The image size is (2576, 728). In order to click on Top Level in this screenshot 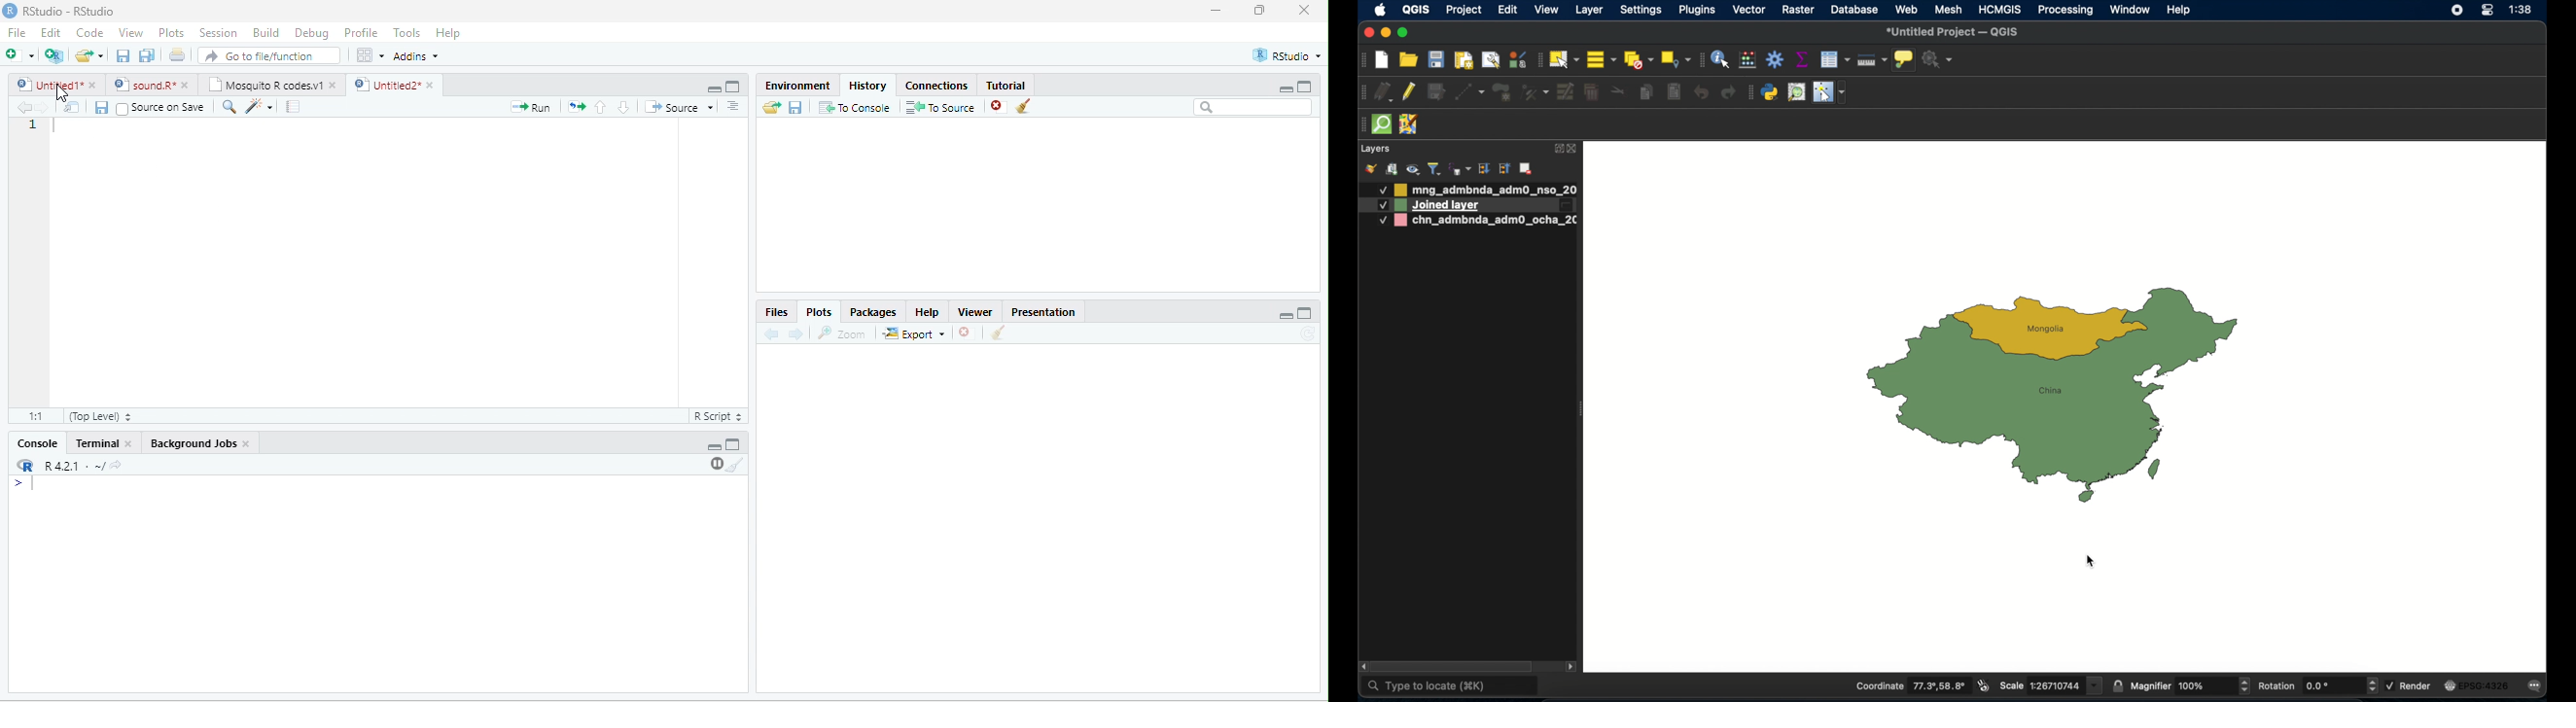, I will do `click(100, 417)`.